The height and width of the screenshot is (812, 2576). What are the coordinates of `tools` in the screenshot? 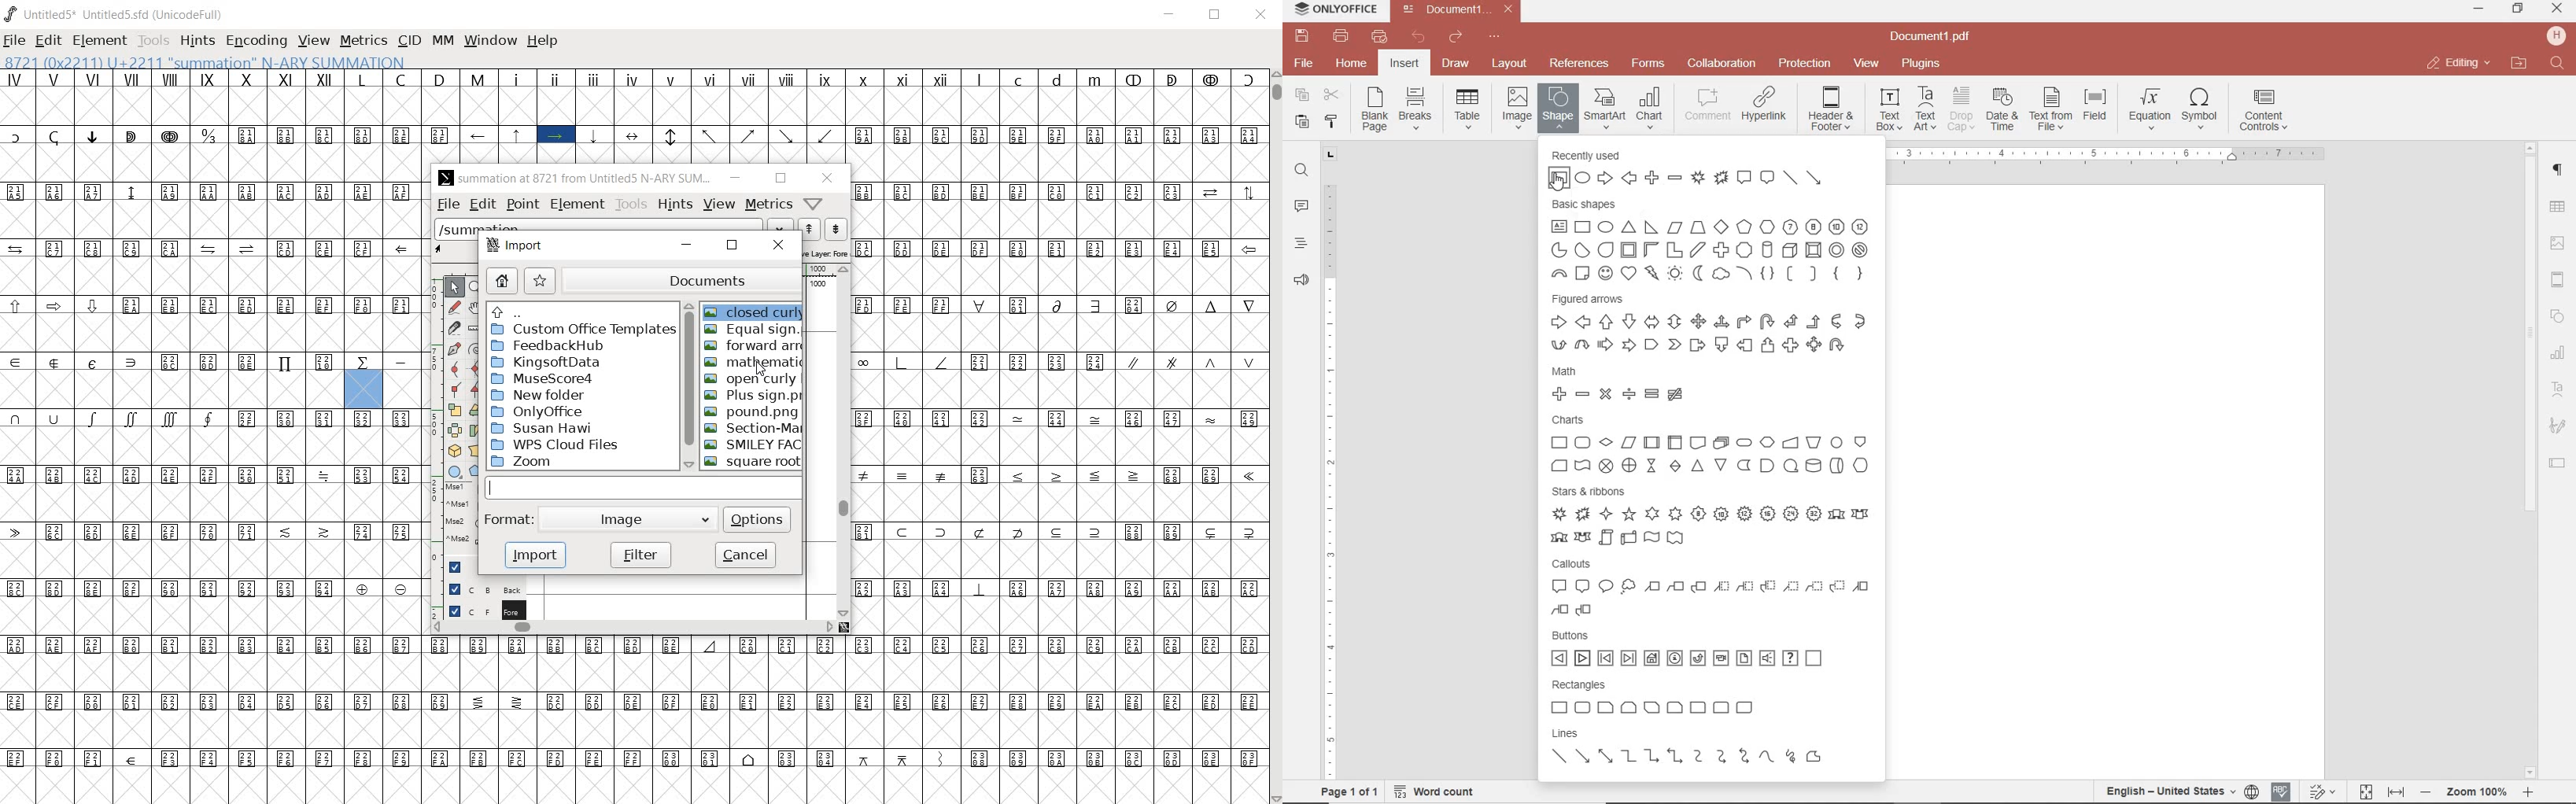 It's located at (631, 204).